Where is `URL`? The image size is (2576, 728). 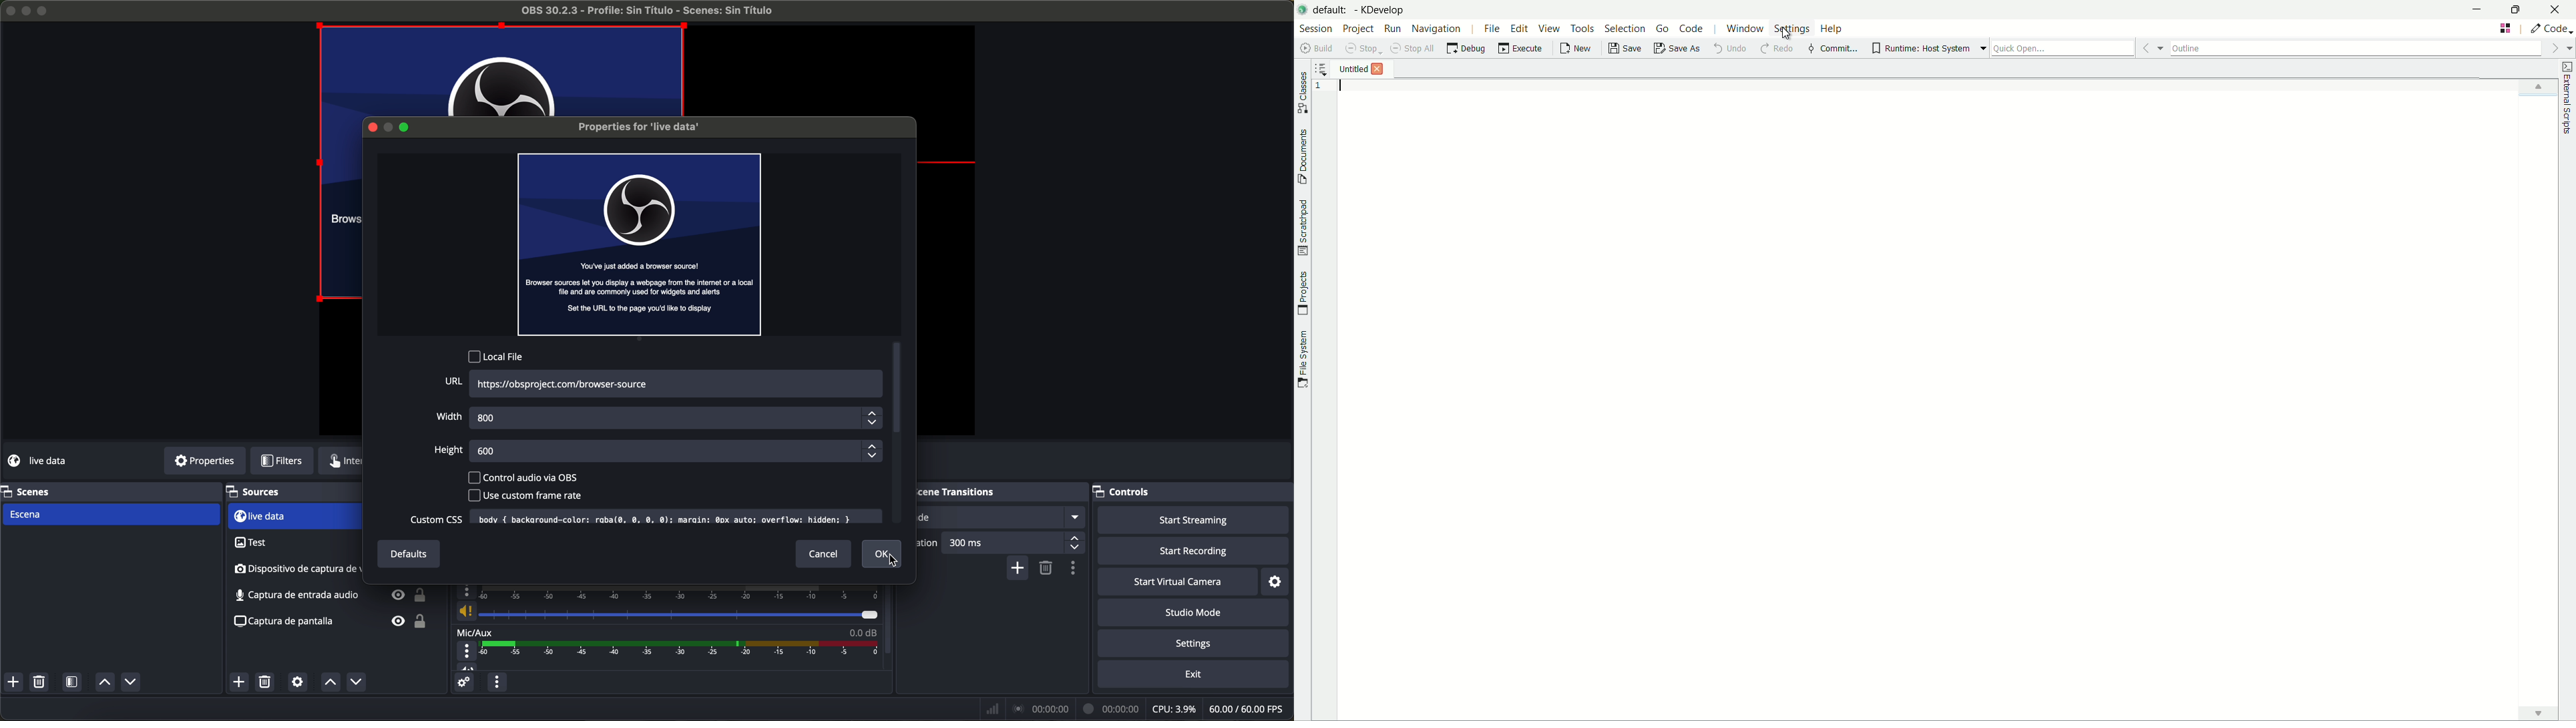
URL is located at coordinates (451, 381).